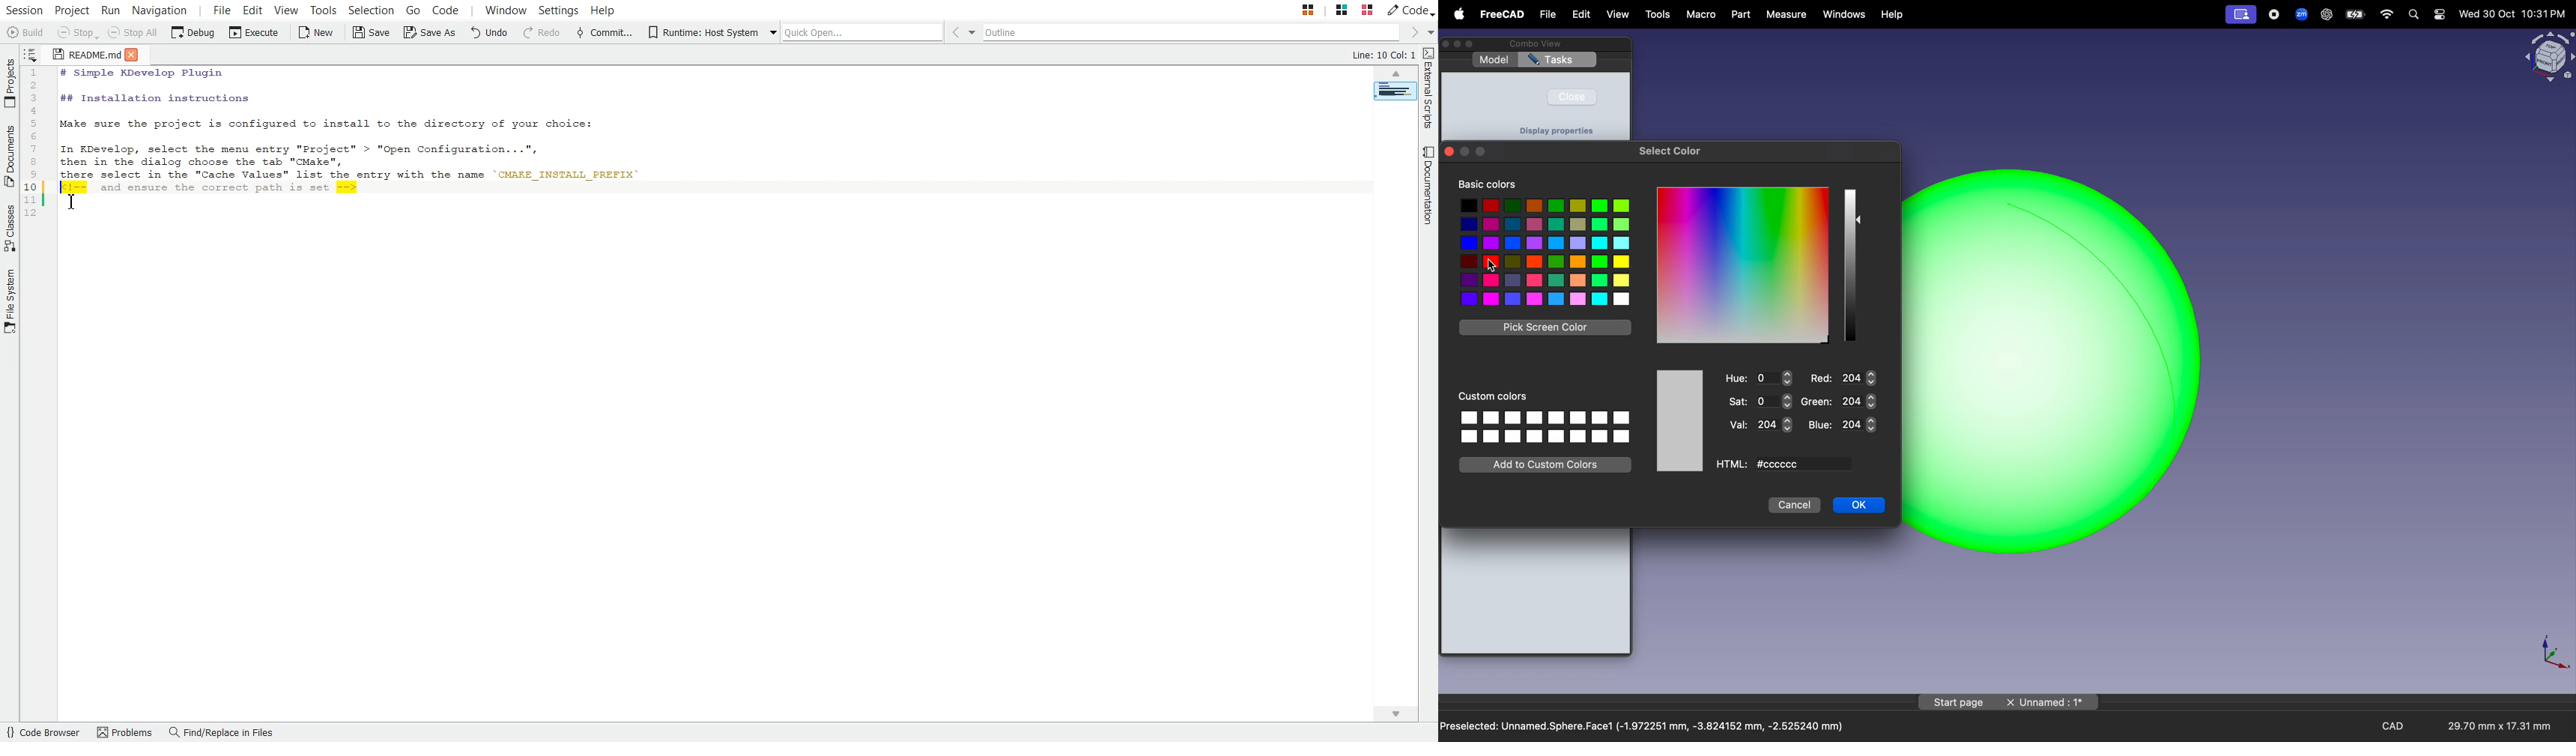 The width and height of the screenshot is (2576, 756). I want to click on profile , so click(2241, 16).